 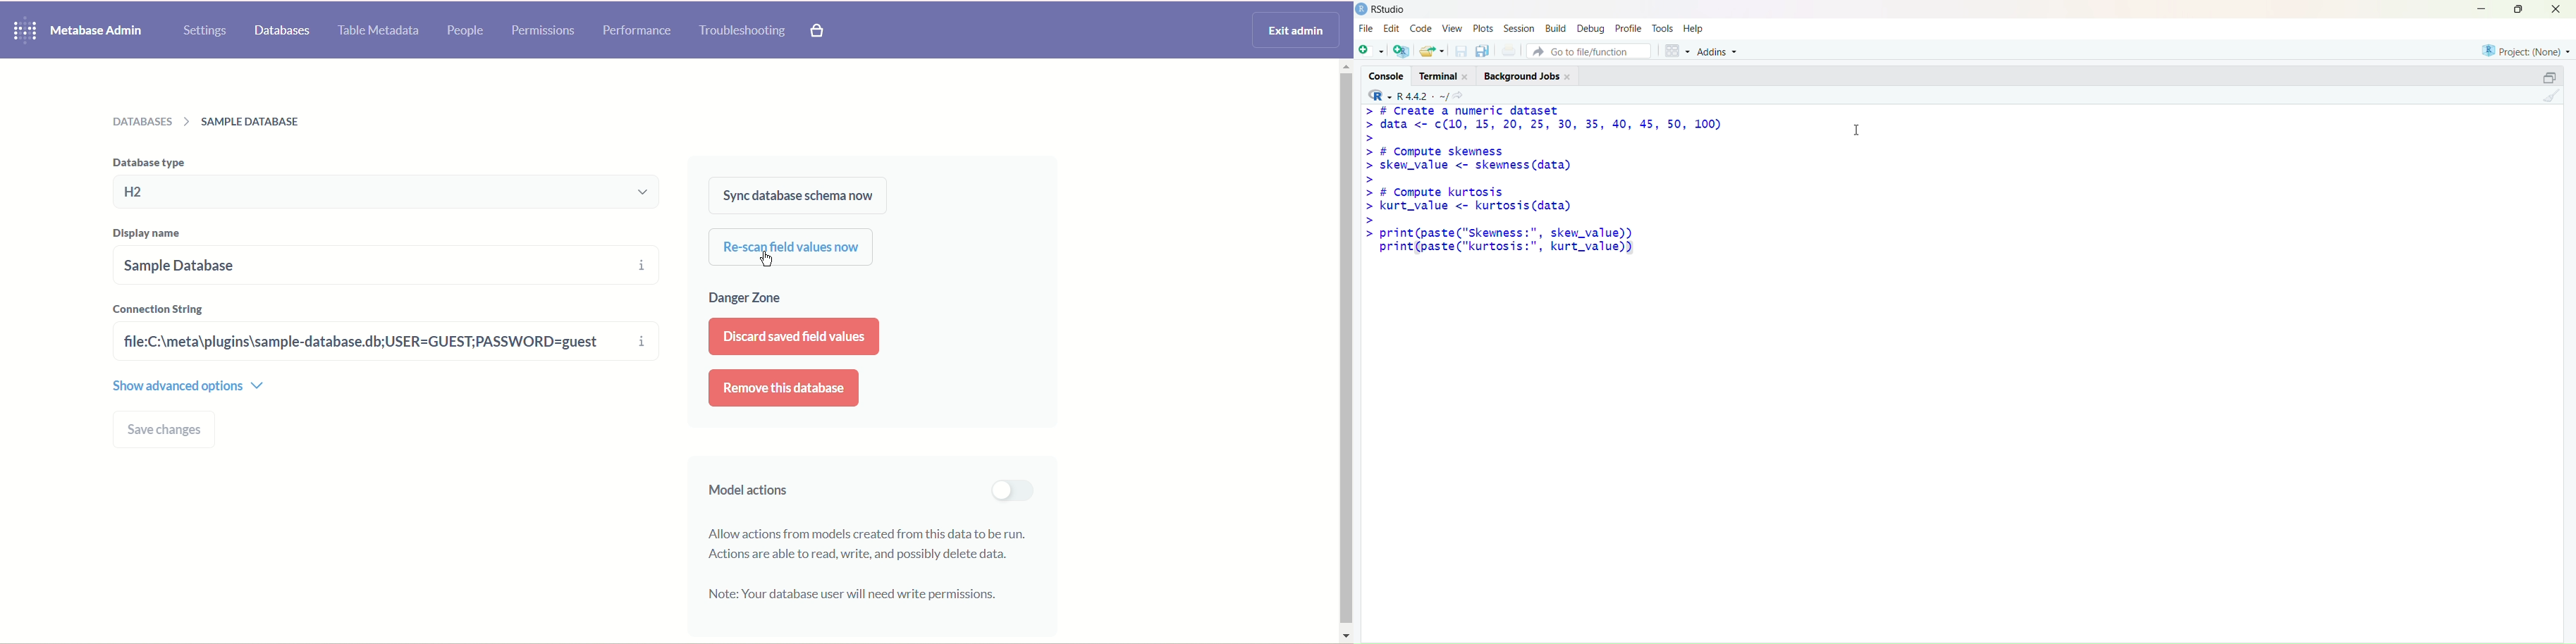 What do you see at coordinates (2549, 101) in the screenshot?
I see `Clear Console (Ctrl + L)` at bounding box center [2549, 101].